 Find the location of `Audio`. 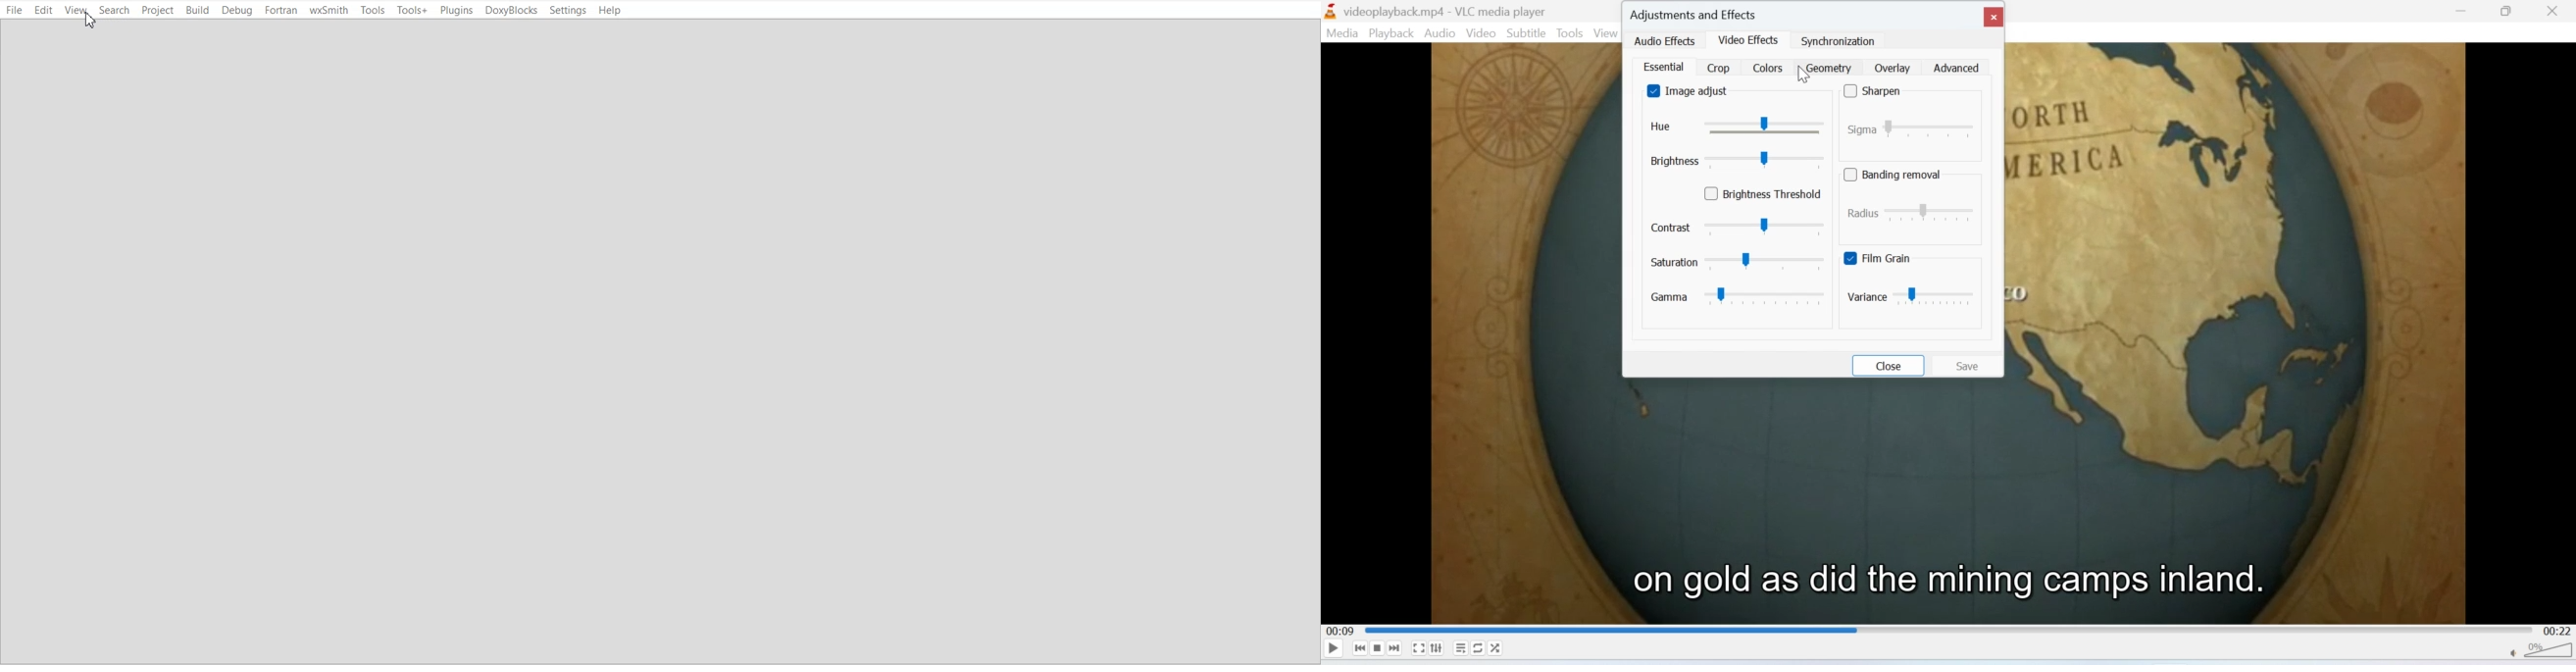

Audio is located at coordinates (1440, 33).